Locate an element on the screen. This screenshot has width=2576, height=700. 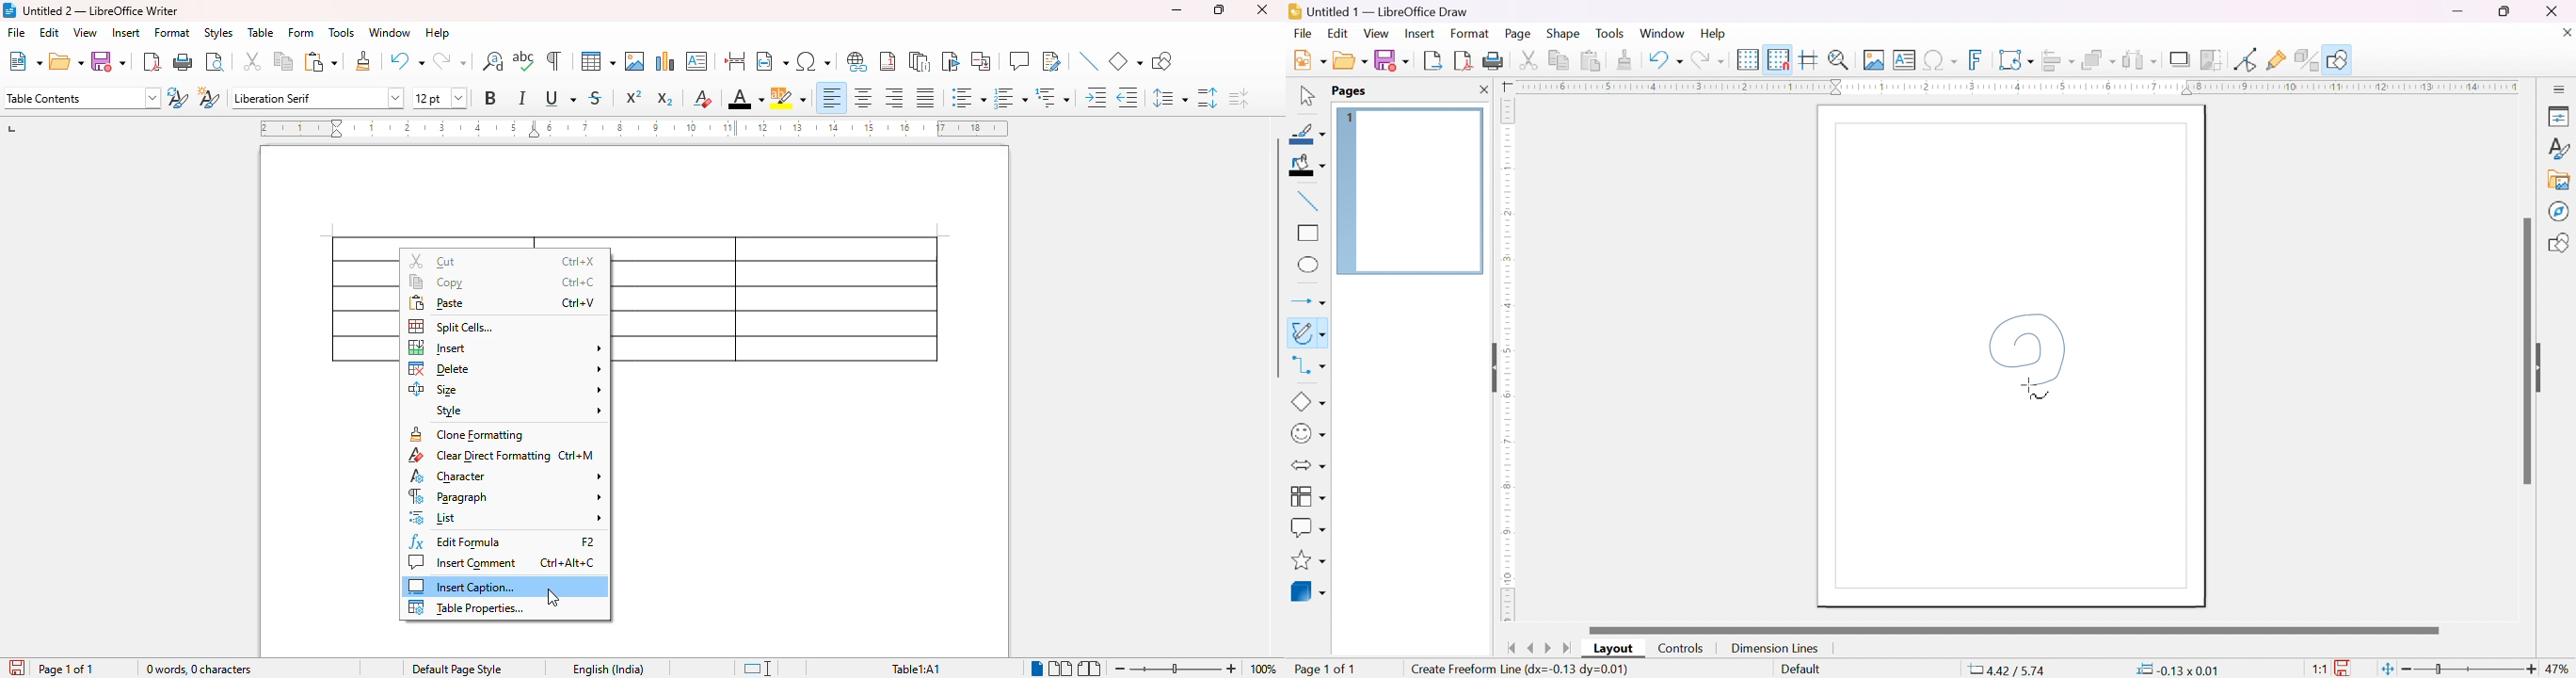
new is located at coordinates (25, 61).